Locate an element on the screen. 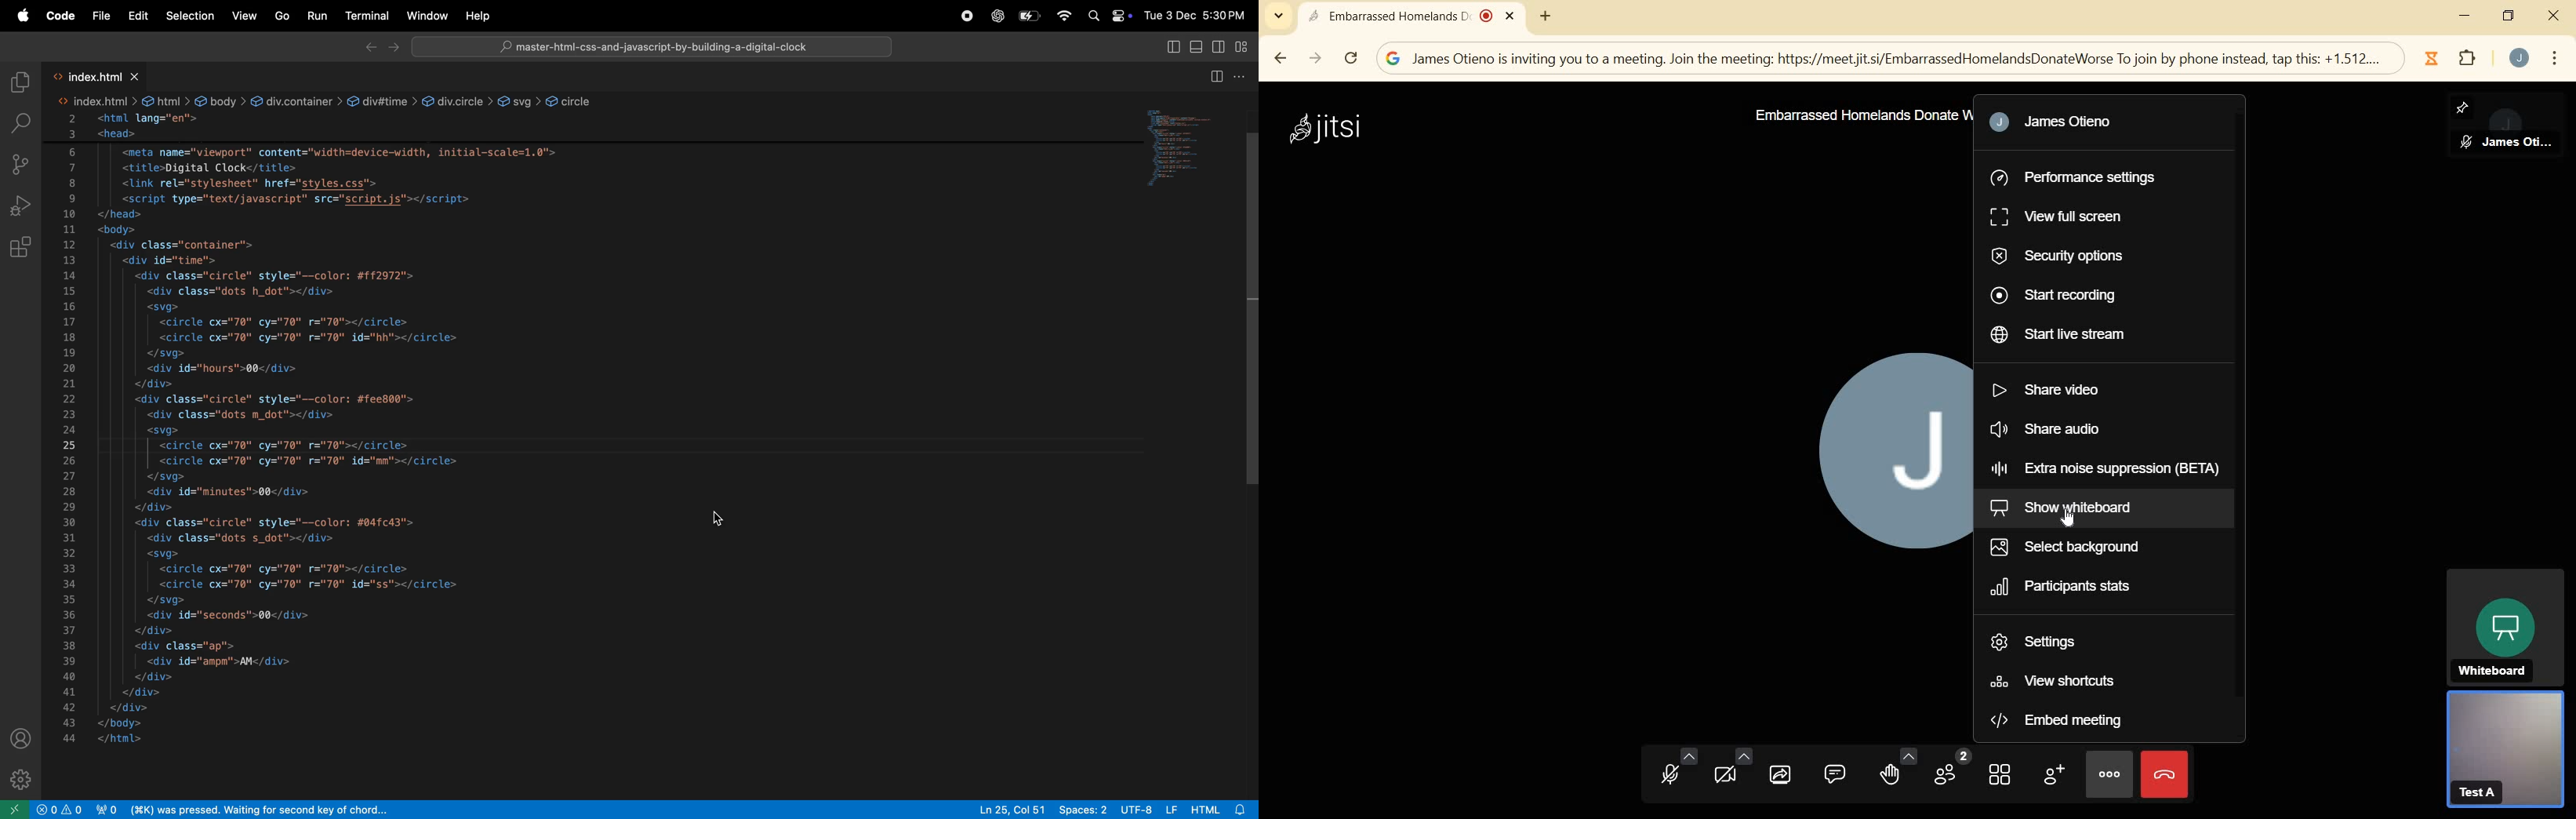 The height and width of the screenshot is (840, 2576). menu is located at coordinates (2554, 56).